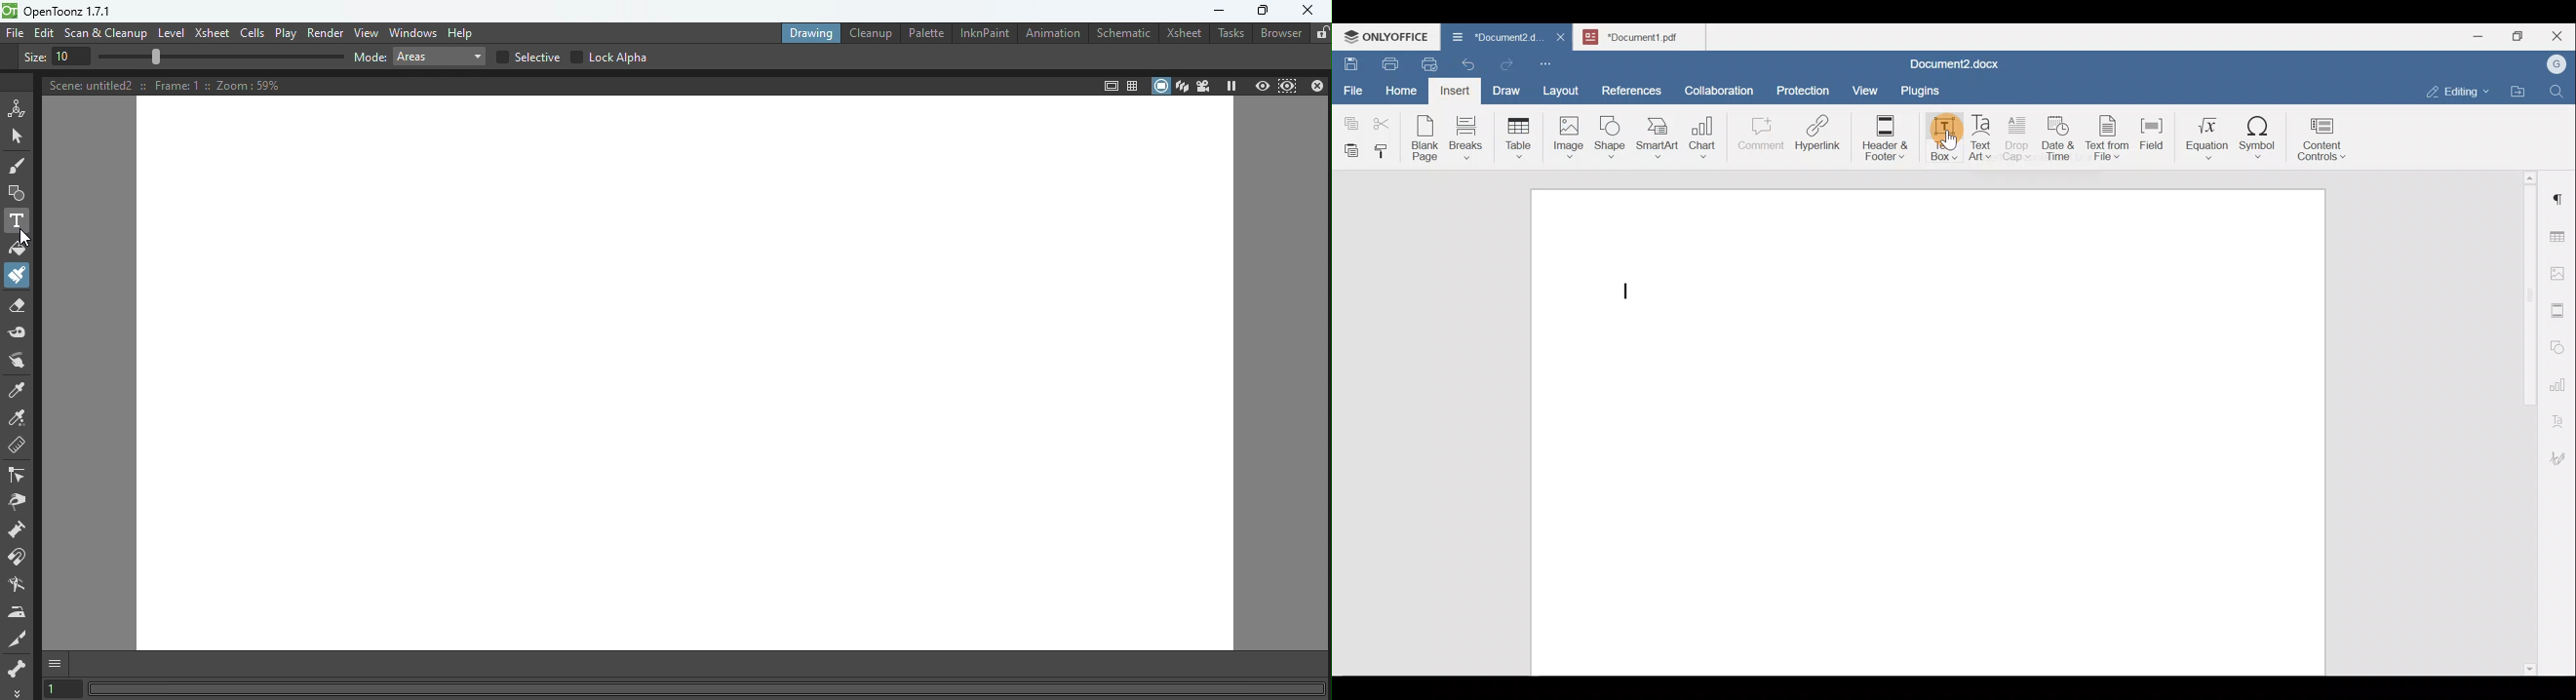 The image size is (2576, 700). I want to click on Text Art, so click(1981, 138).